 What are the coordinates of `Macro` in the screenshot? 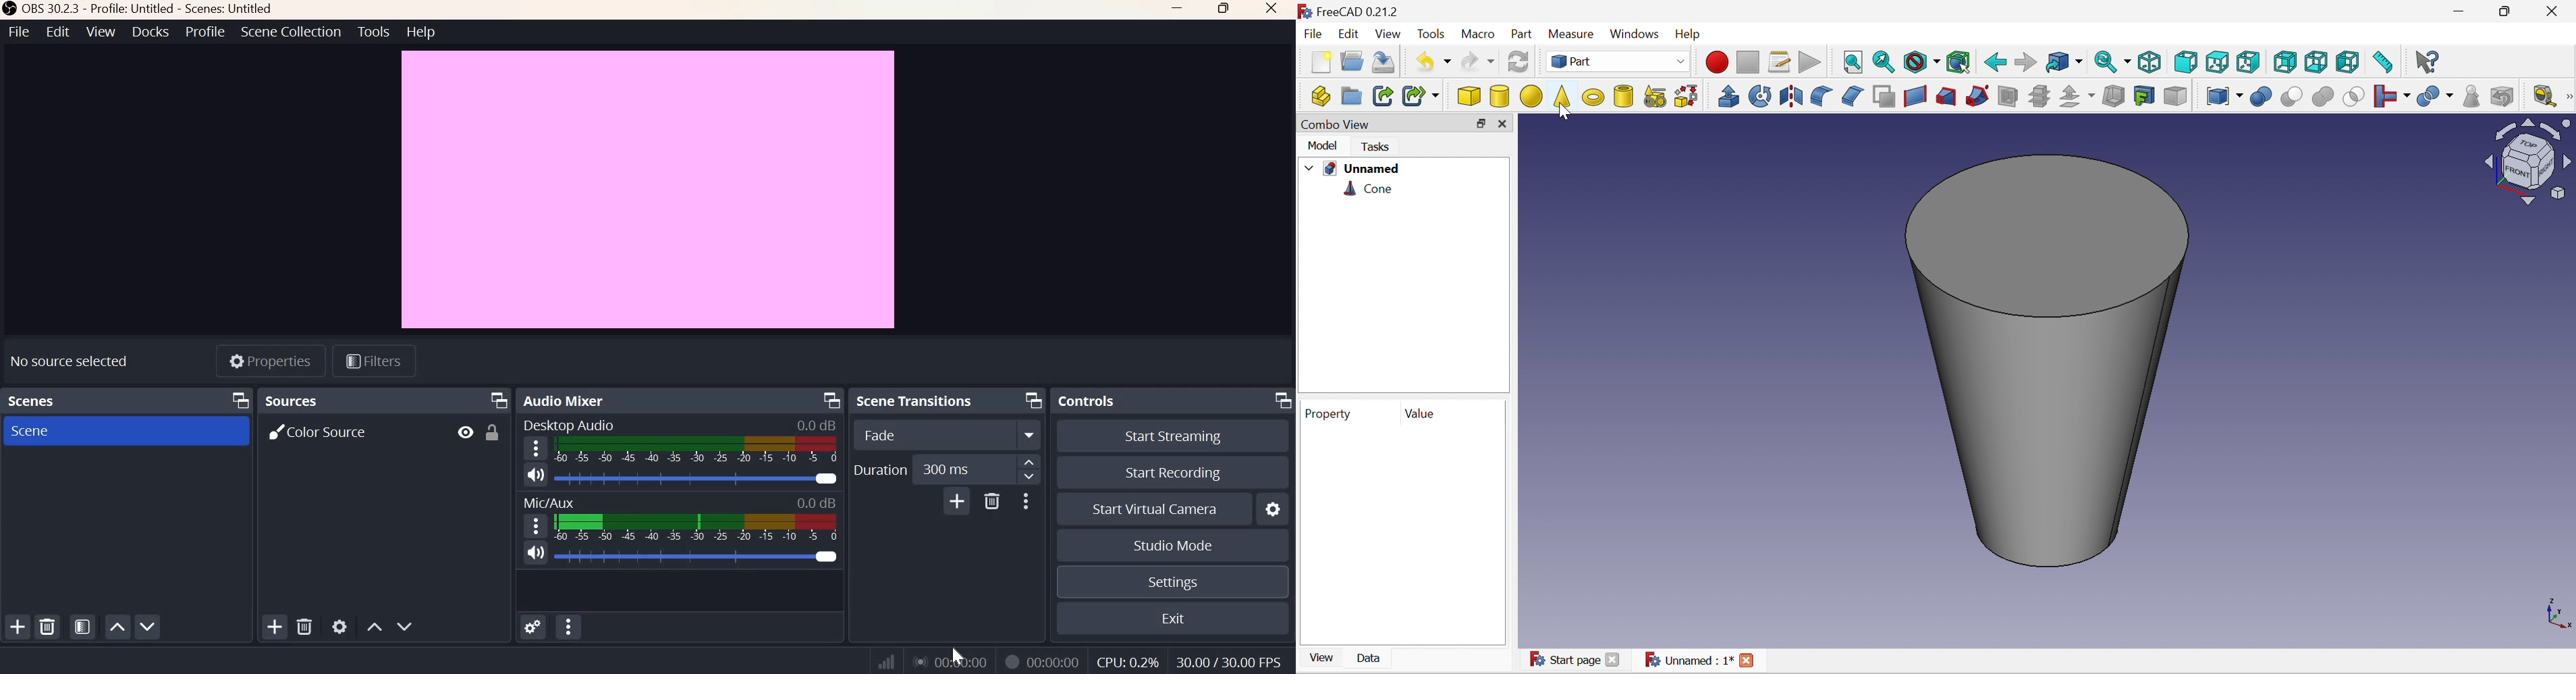 It's located at (1479, 35).